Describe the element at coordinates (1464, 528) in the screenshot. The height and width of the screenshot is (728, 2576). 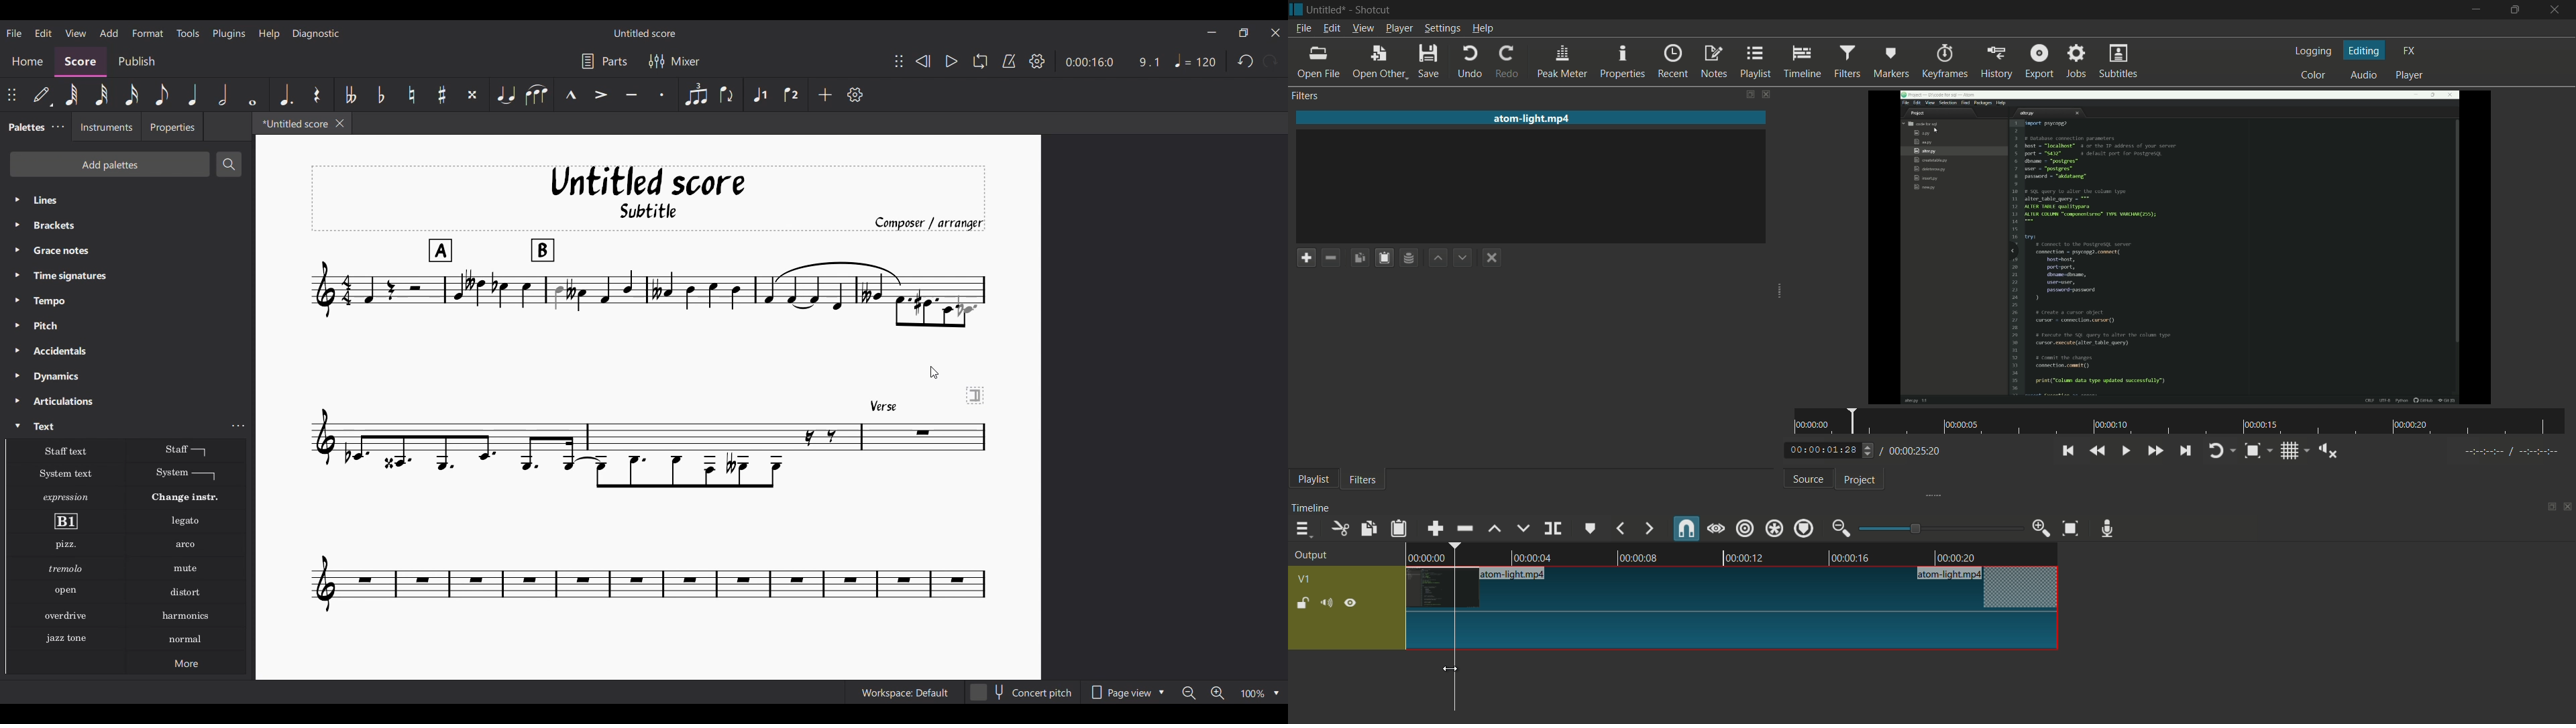
I see `ripple delete` at that location.